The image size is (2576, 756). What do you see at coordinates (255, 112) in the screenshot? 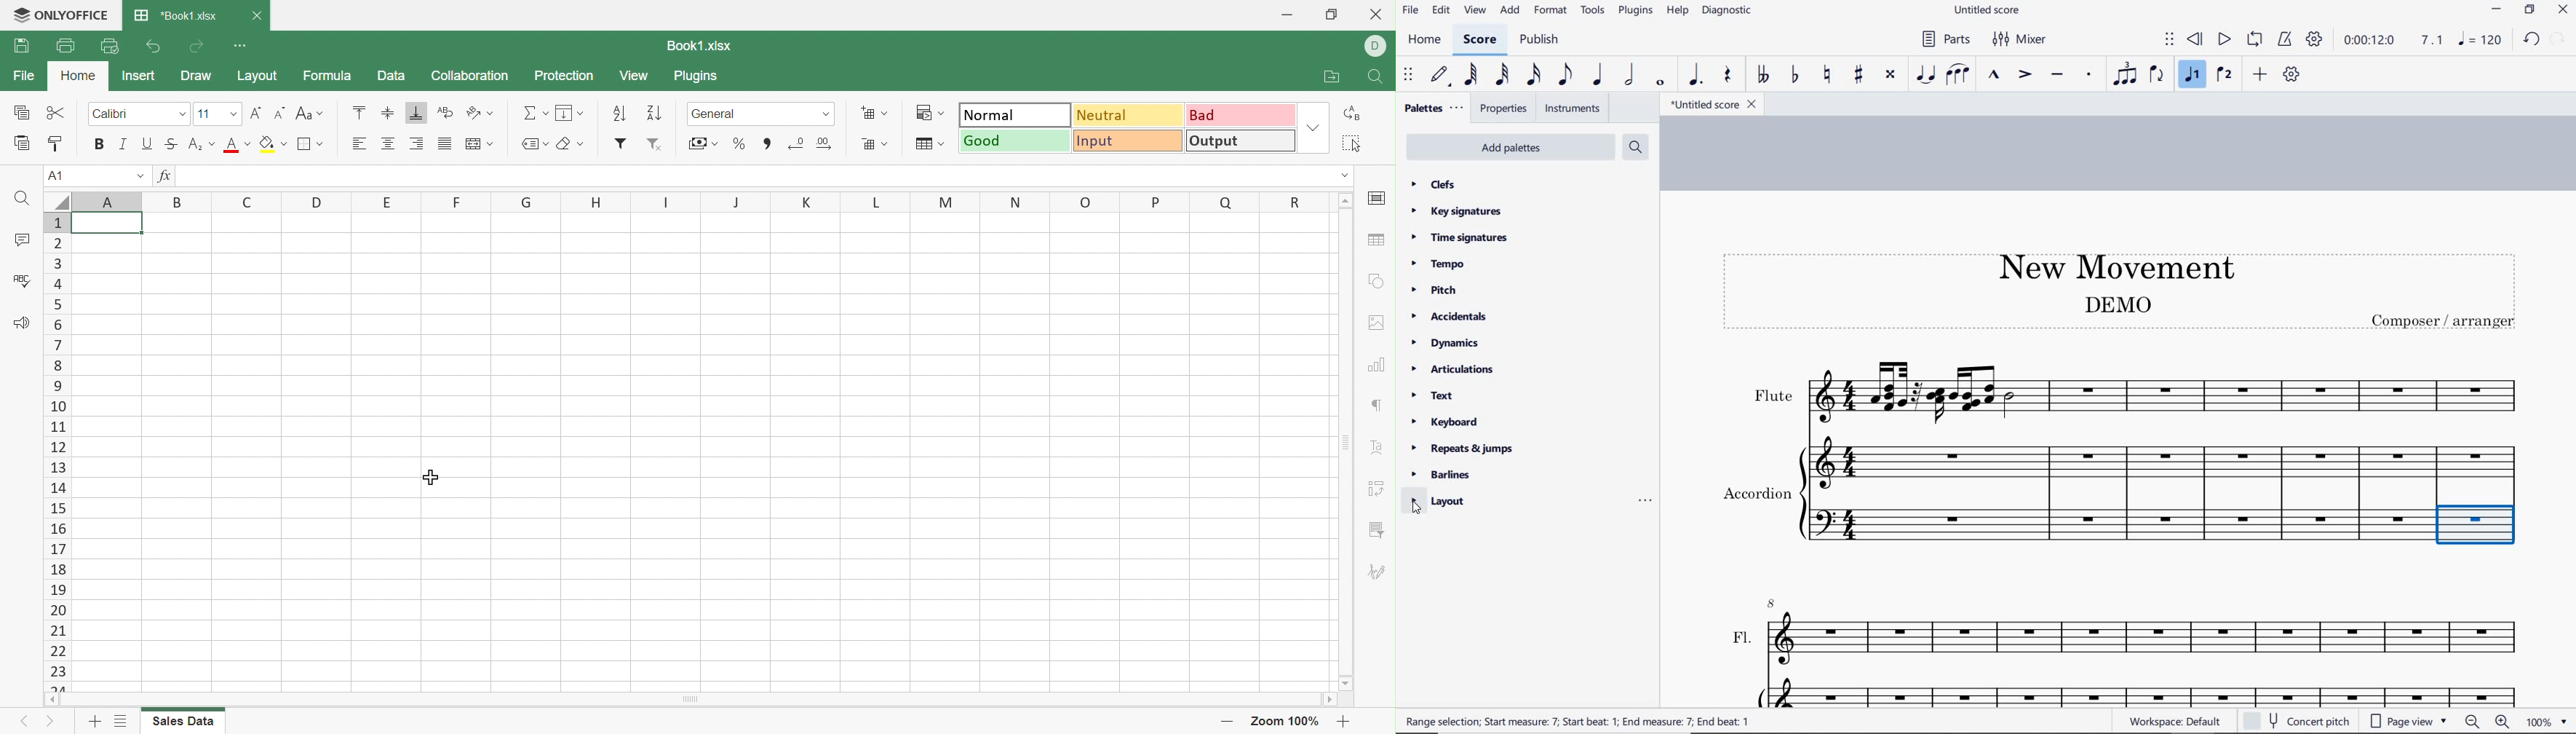
I see `Increase font size` at bounding box center [255, 112].